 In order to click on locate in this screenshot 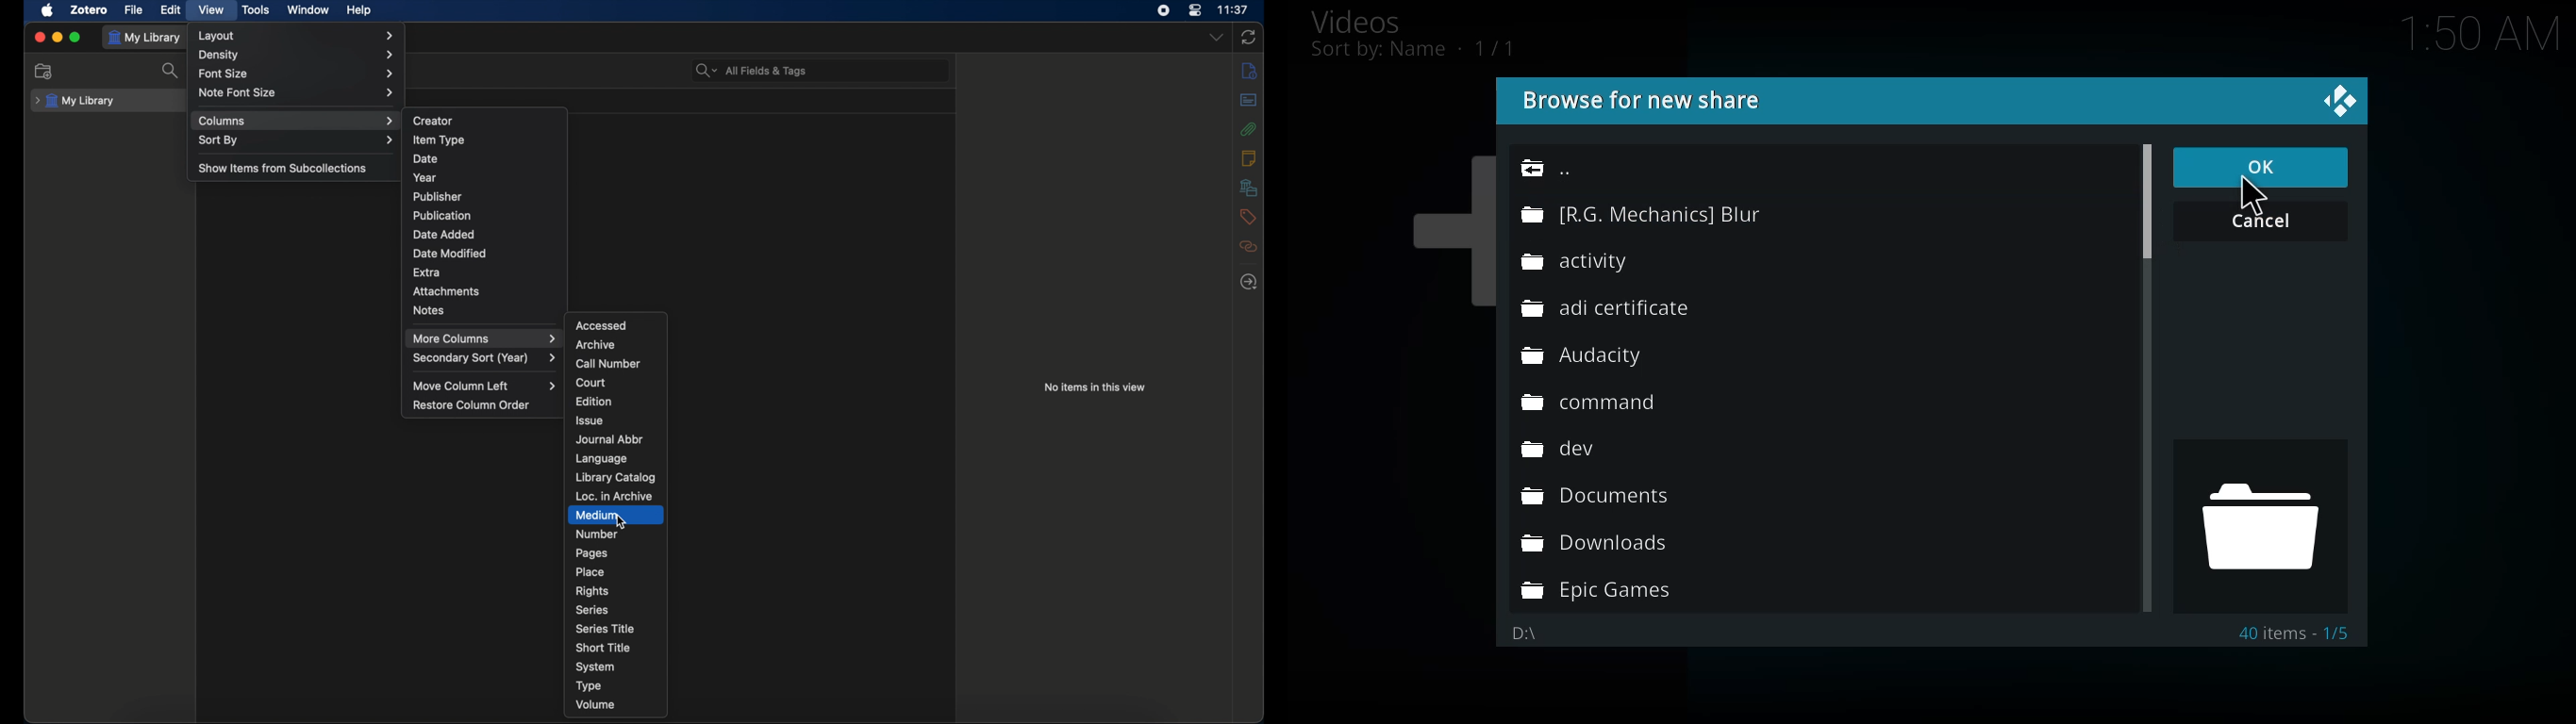, I will do `click(1248, 281)`.